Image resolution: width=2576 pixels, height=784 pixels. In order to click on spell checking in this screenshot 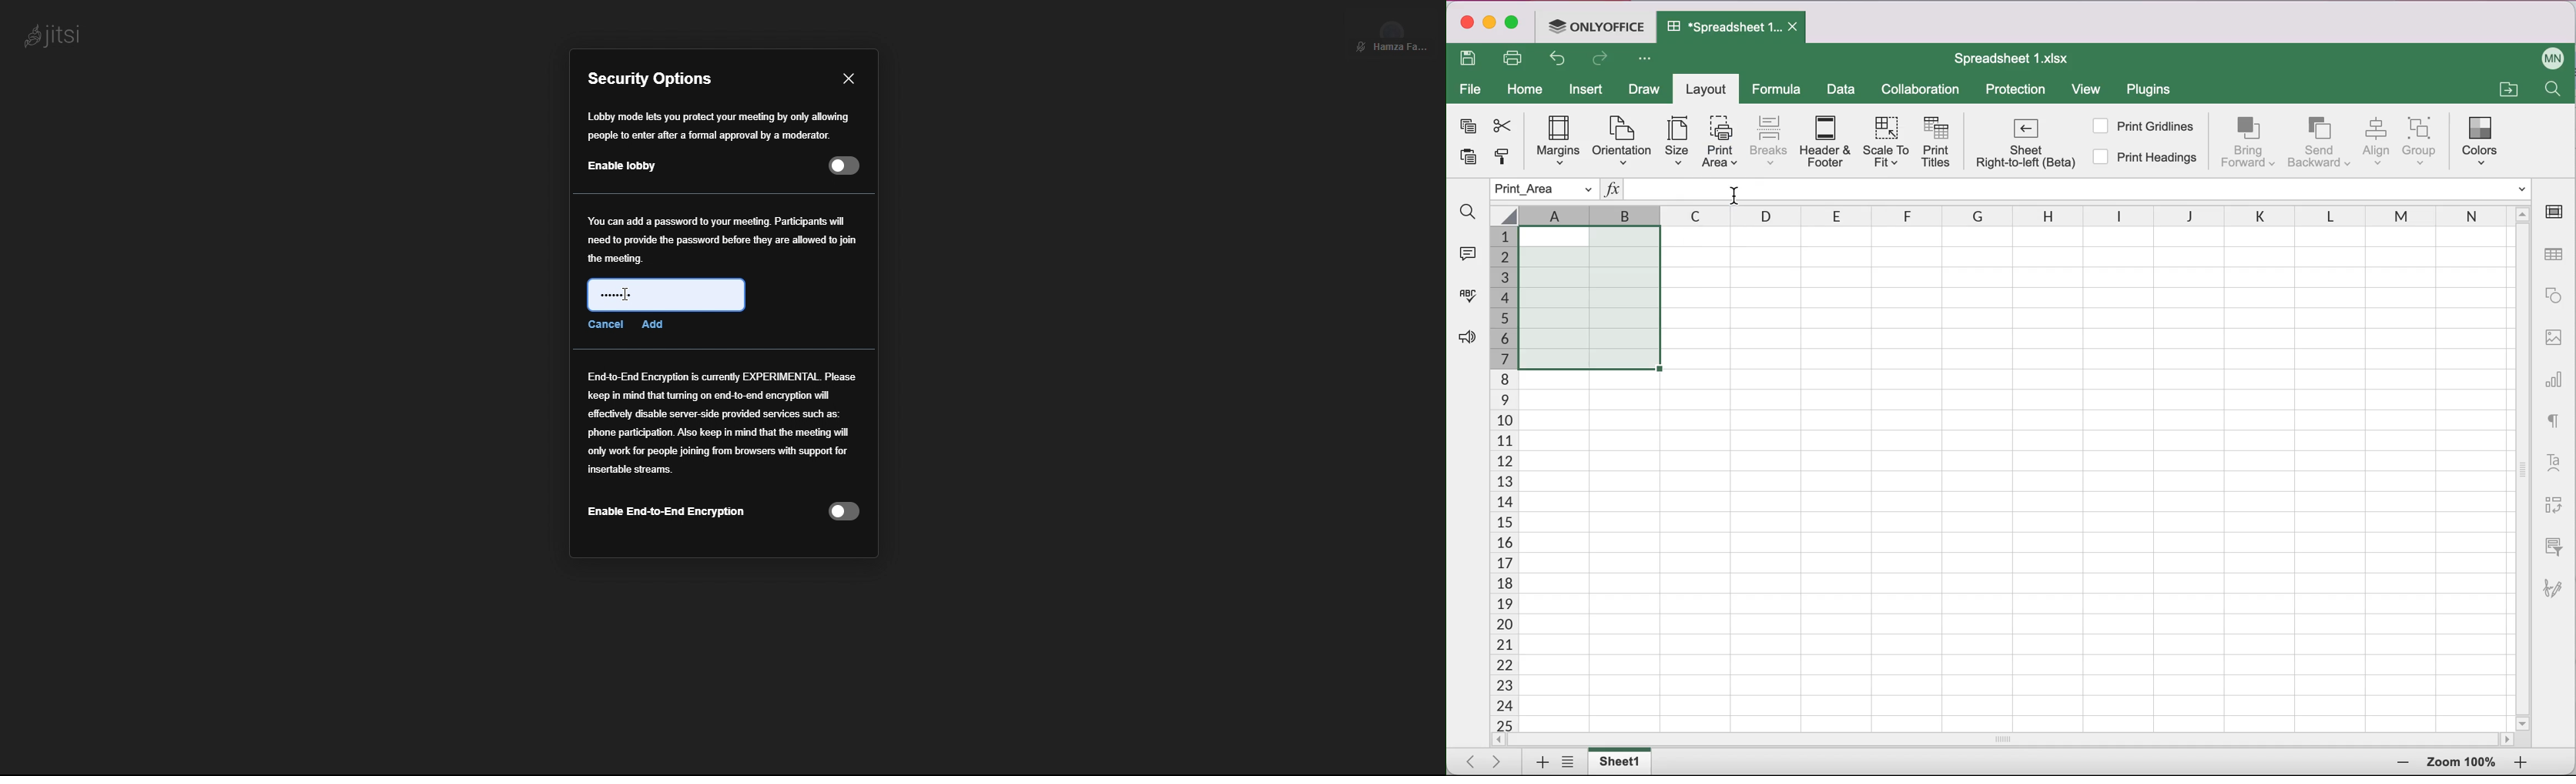, I will do `click(1466, 300)`.